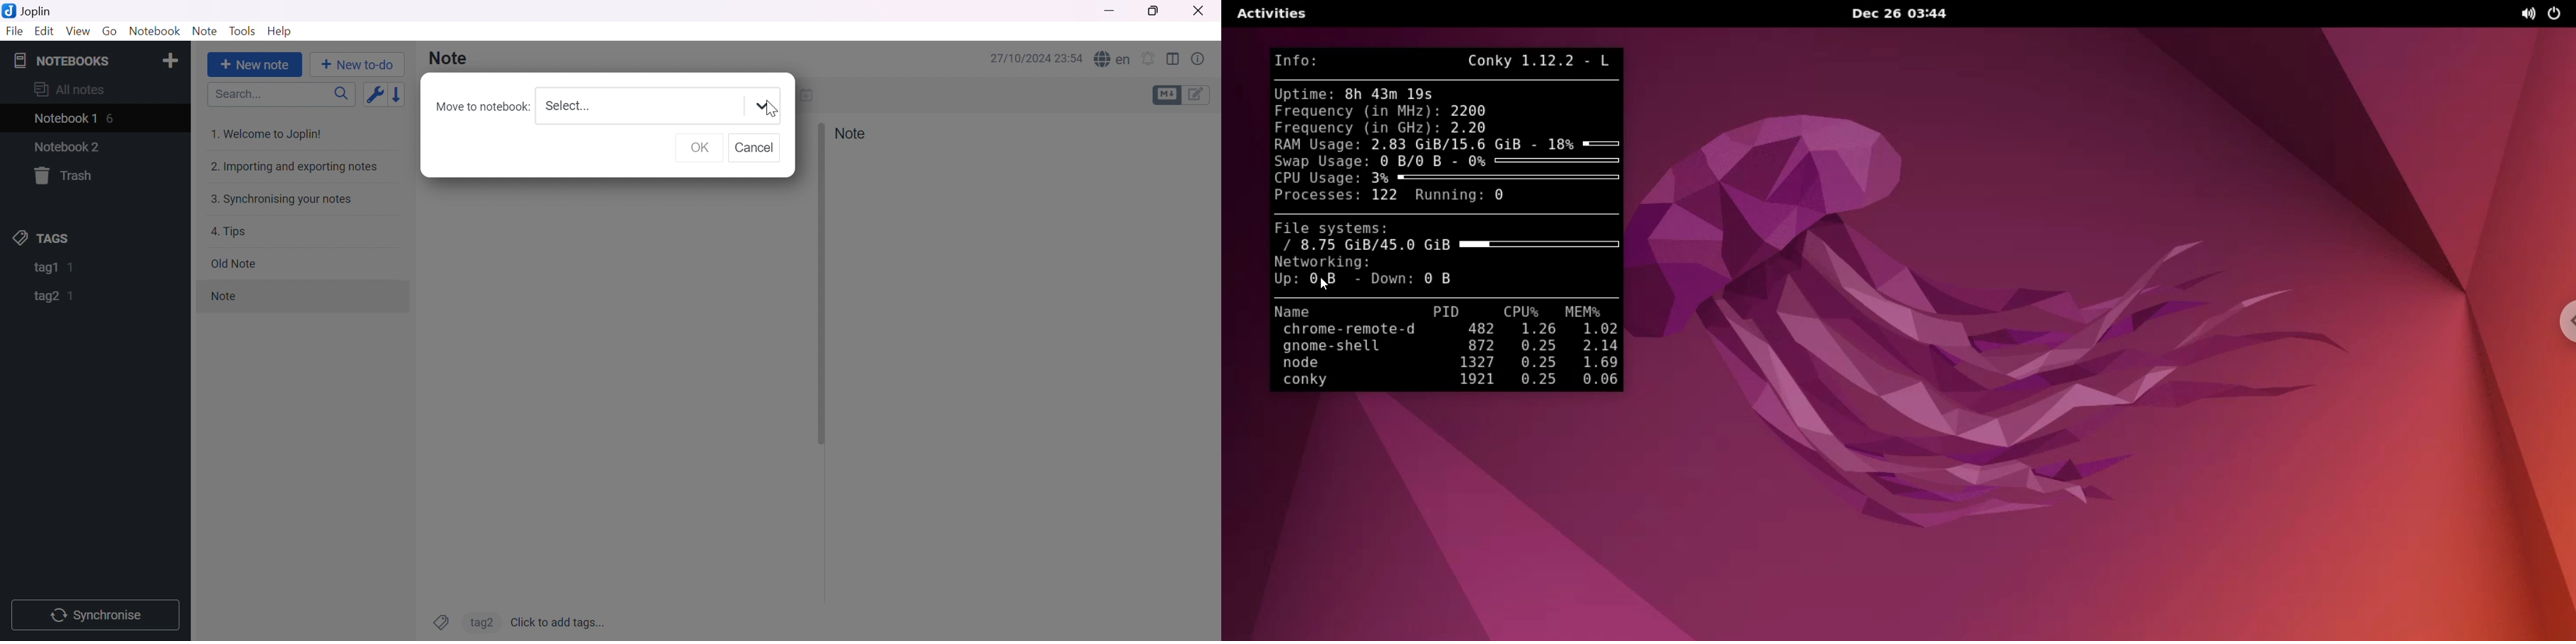 This screenshot has width=2576, height=644. I want to click on OK, so click(701, 149).